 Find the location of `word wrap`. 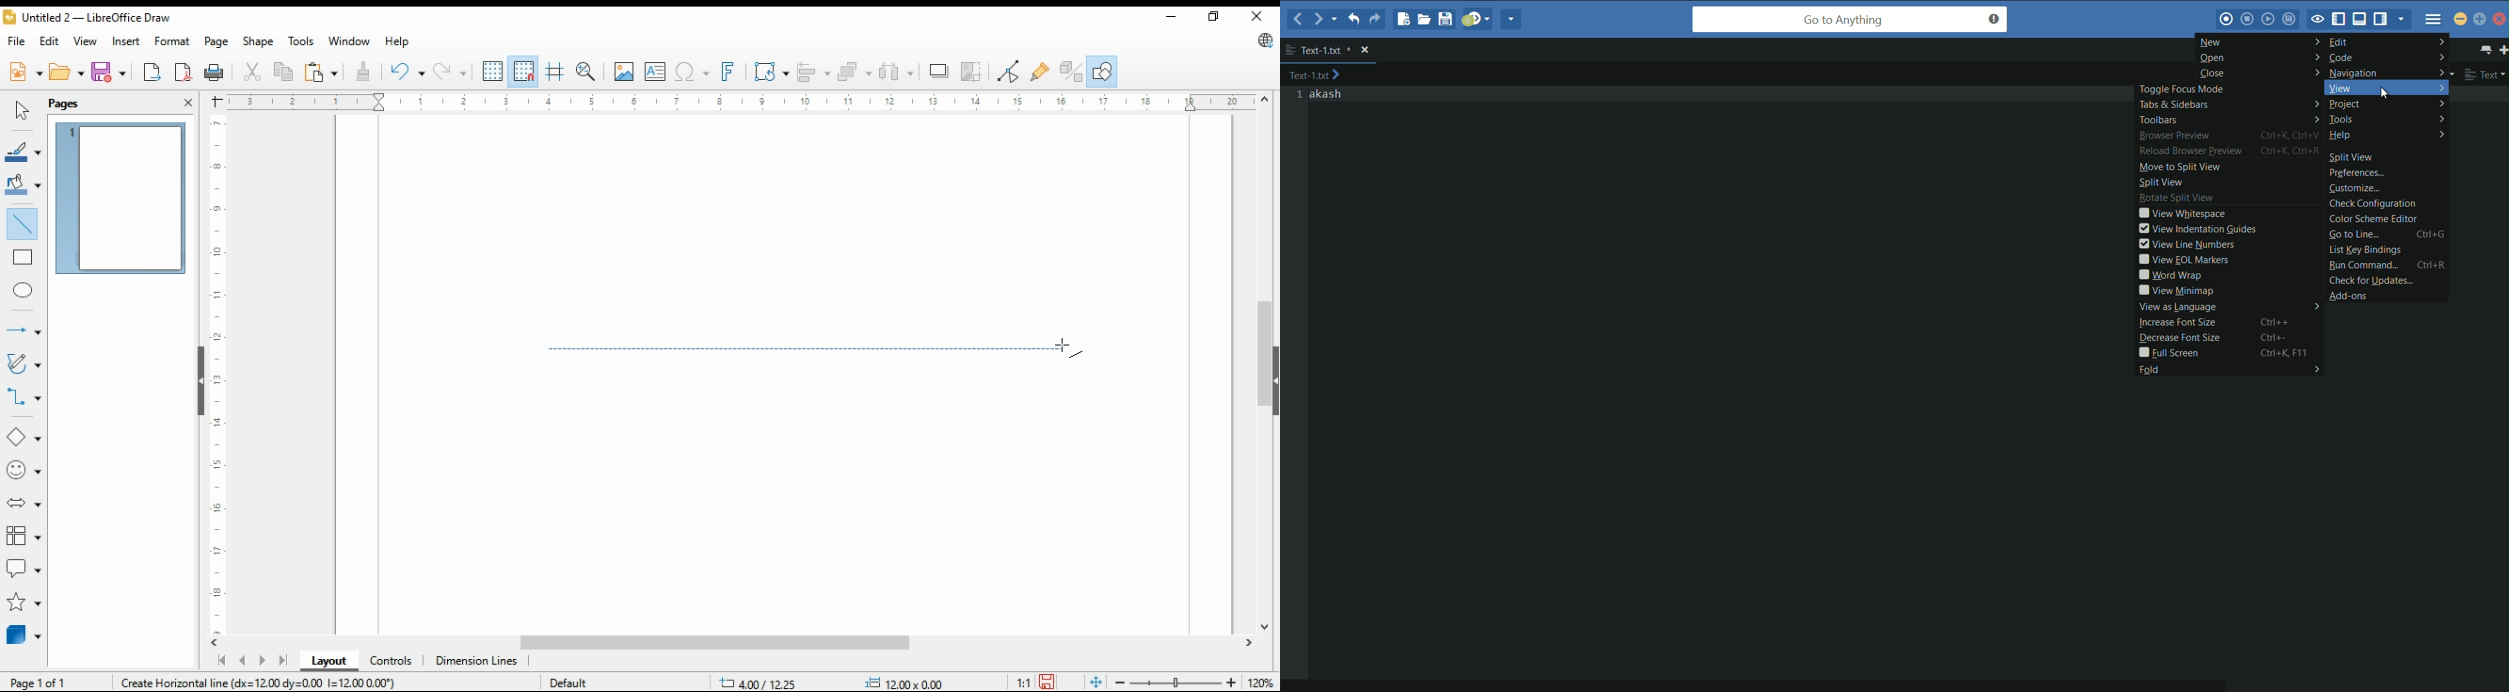

word wrap is located at coordinates (2231, 275).